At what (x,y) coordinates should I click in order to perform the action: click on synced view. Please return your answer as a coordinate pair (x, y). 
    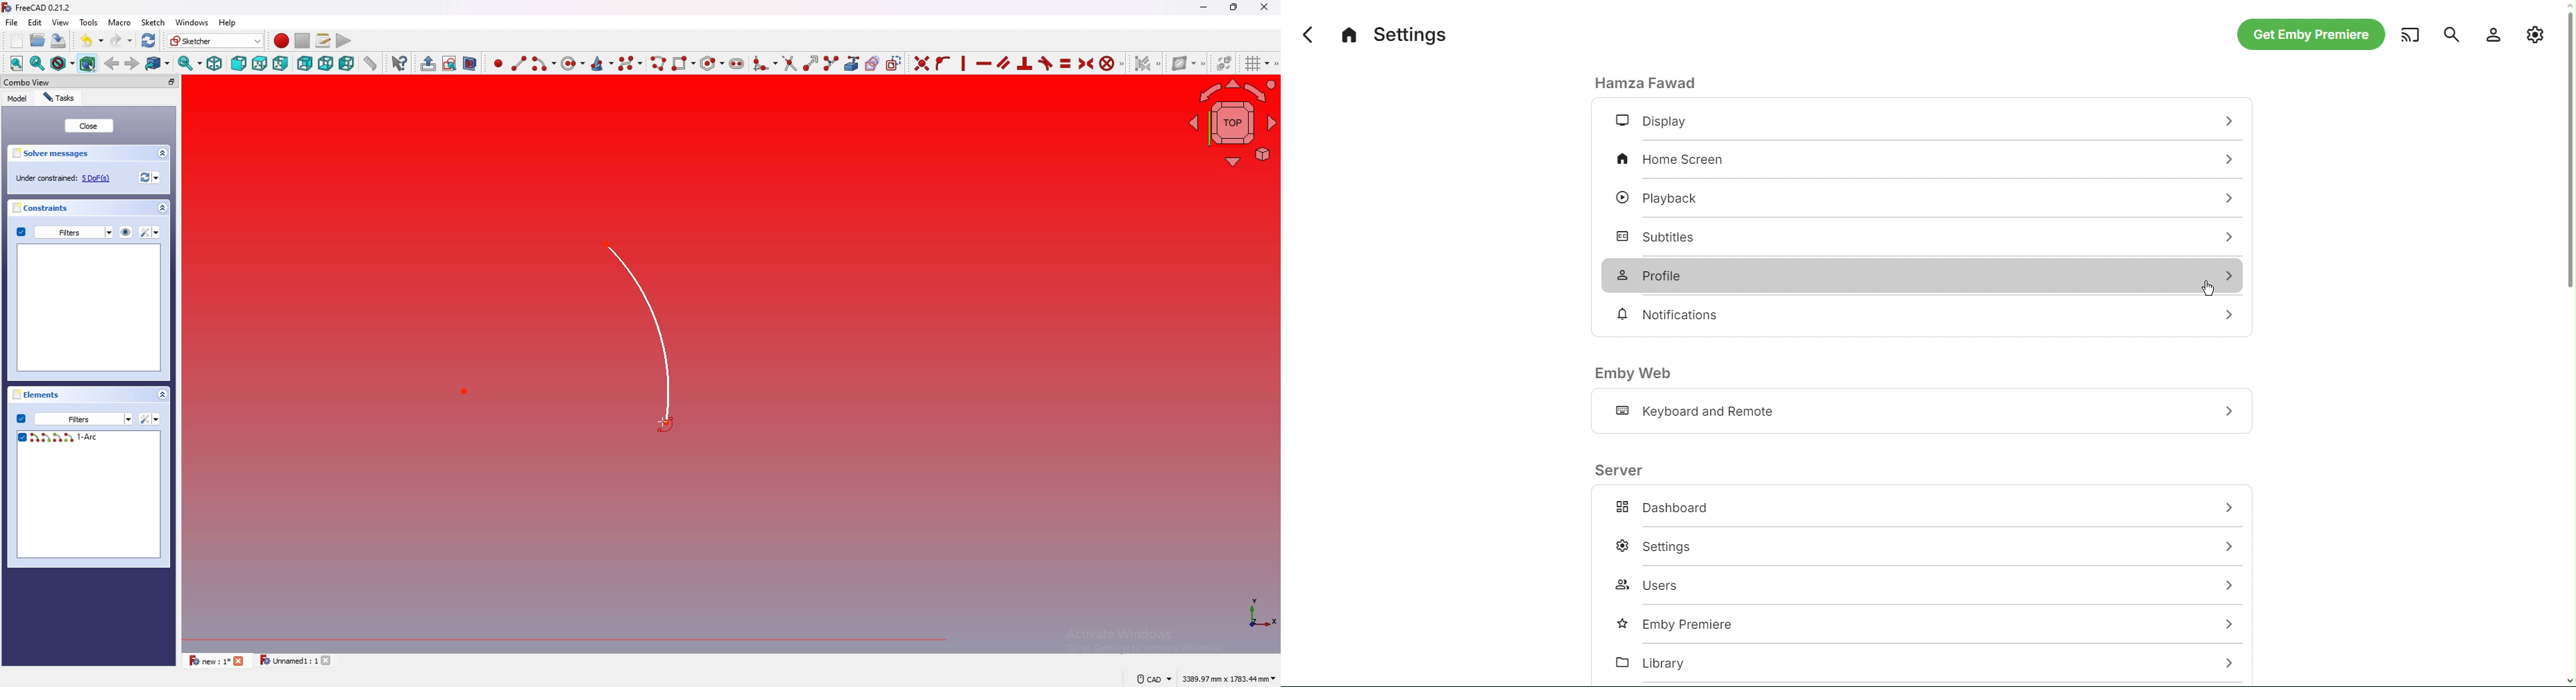
    Looking at the image, I should click on (190, 63).